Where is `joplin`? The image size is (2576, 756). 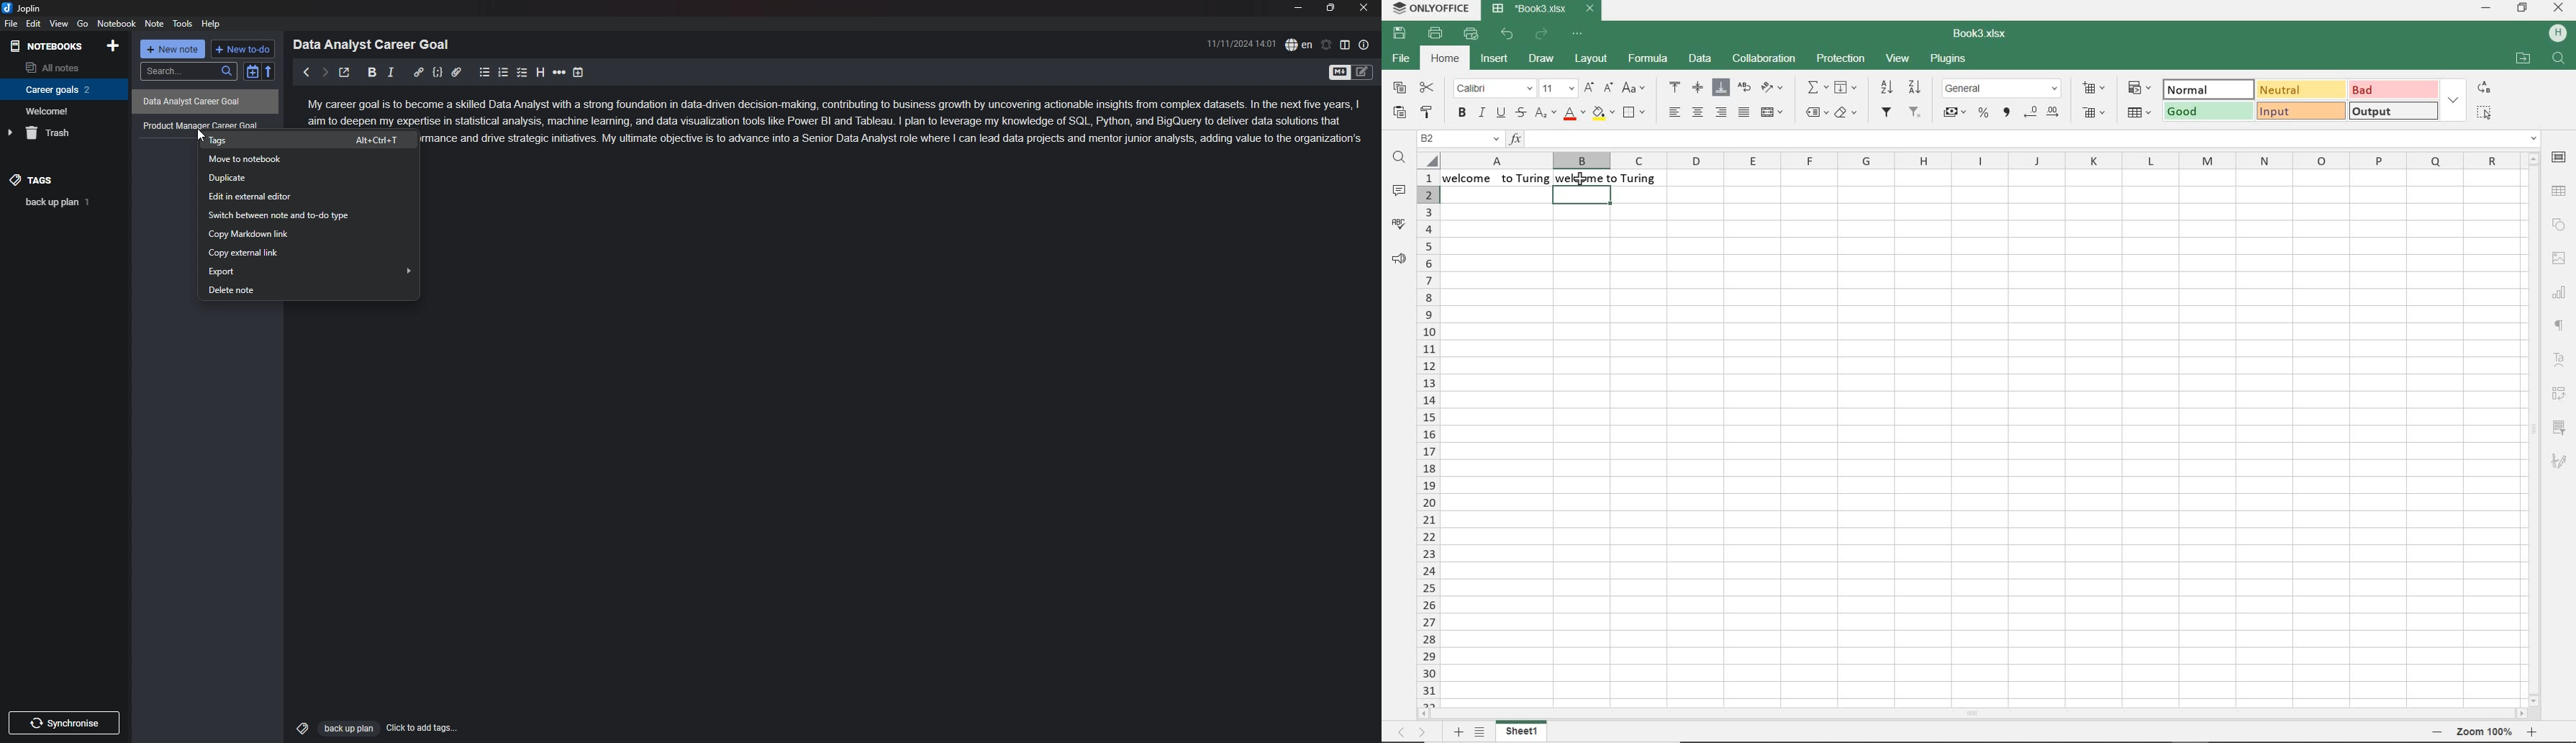
joplin is located at coordinates (23, 9).